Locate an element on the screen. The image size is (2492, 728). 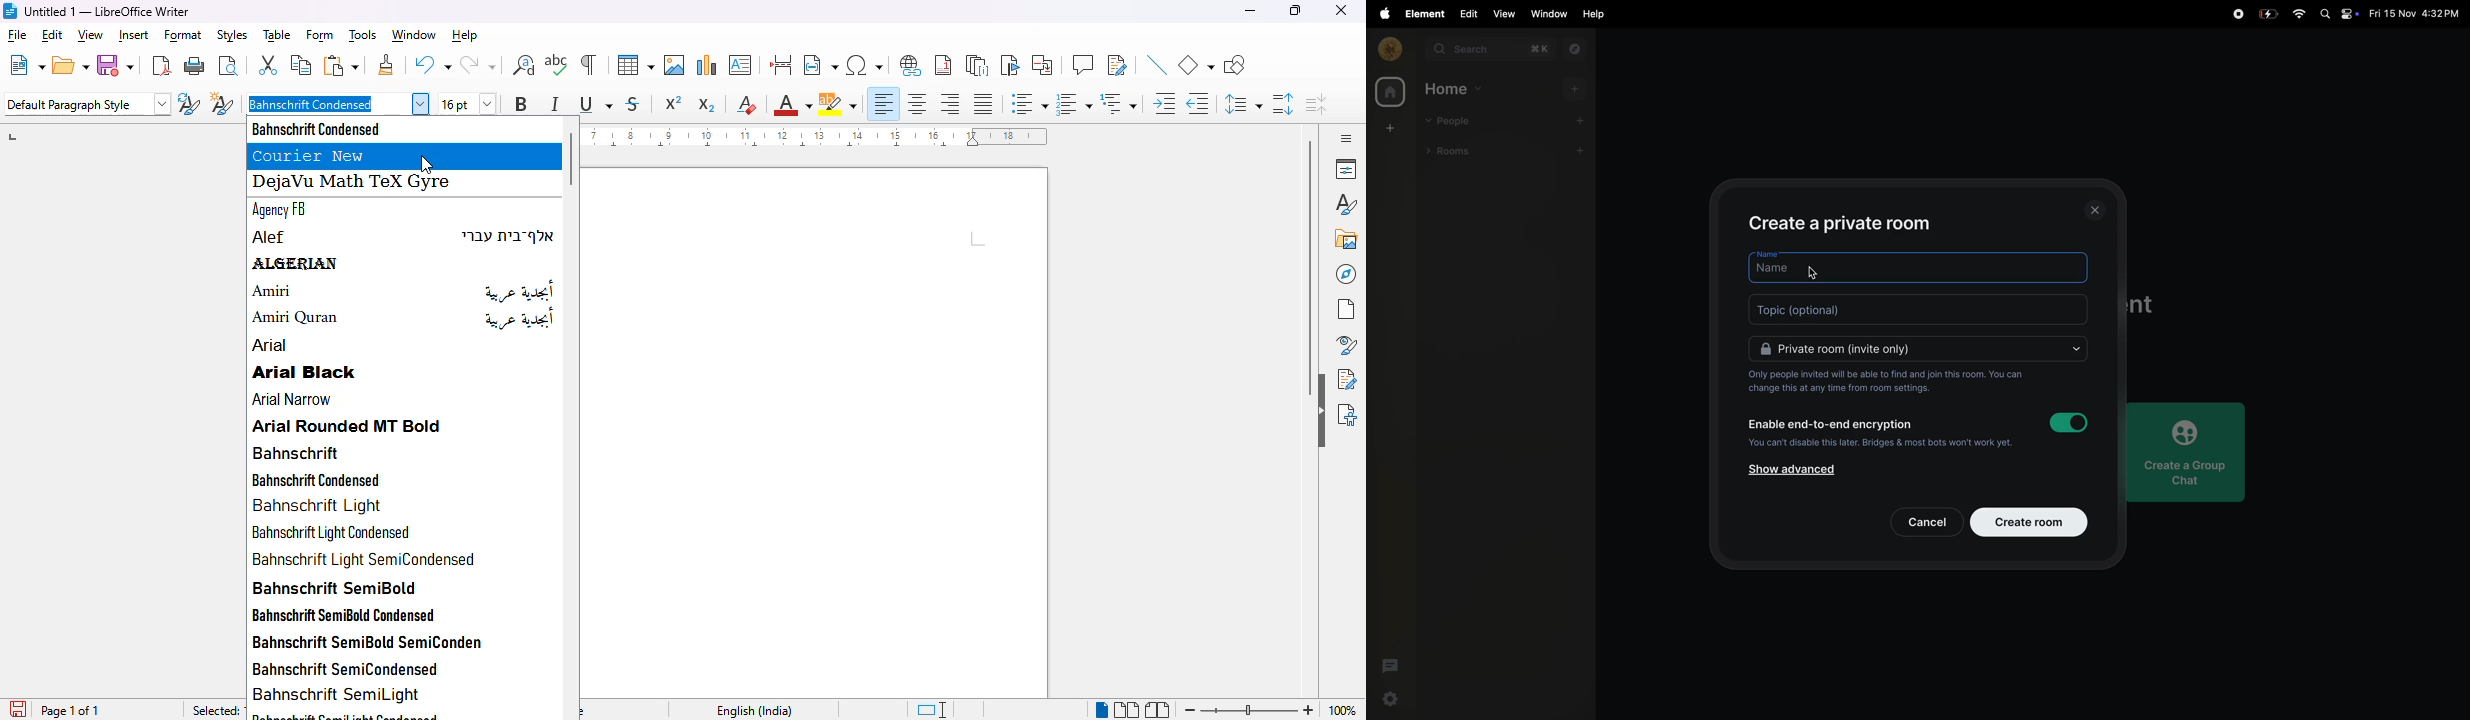
clone formatting is located at coordinates (386, 63).